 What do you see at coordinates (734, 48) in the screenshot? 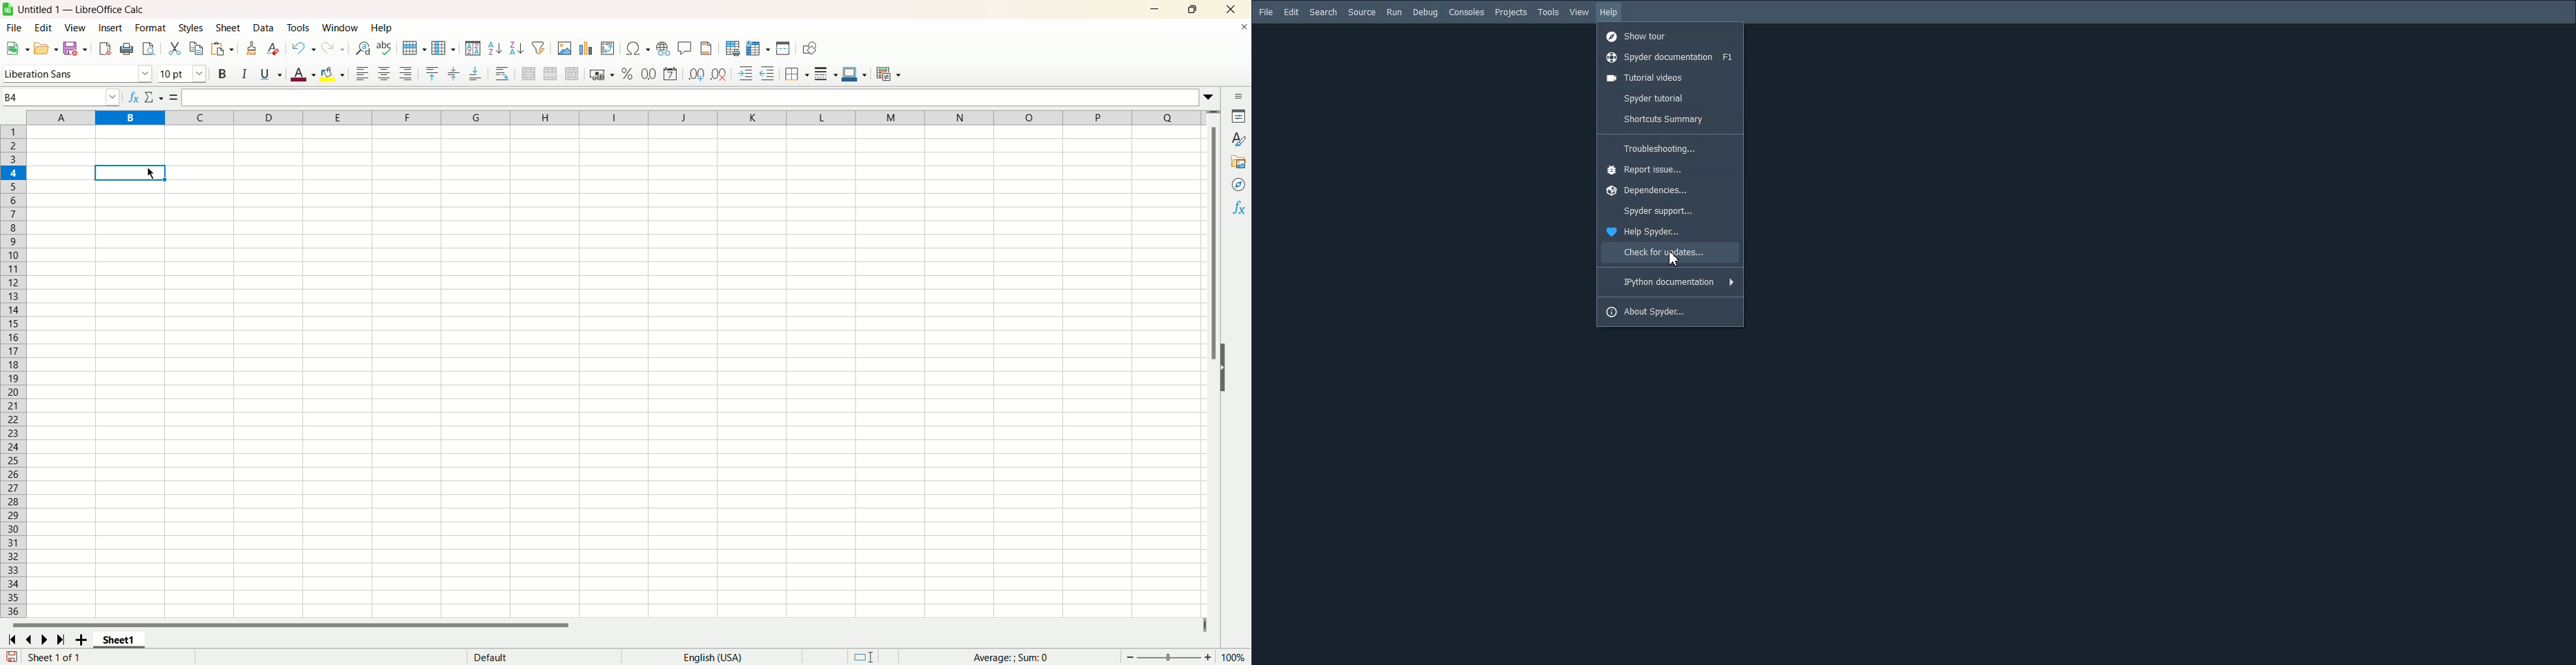
I see `define print area` at bounding box center [734, 48].